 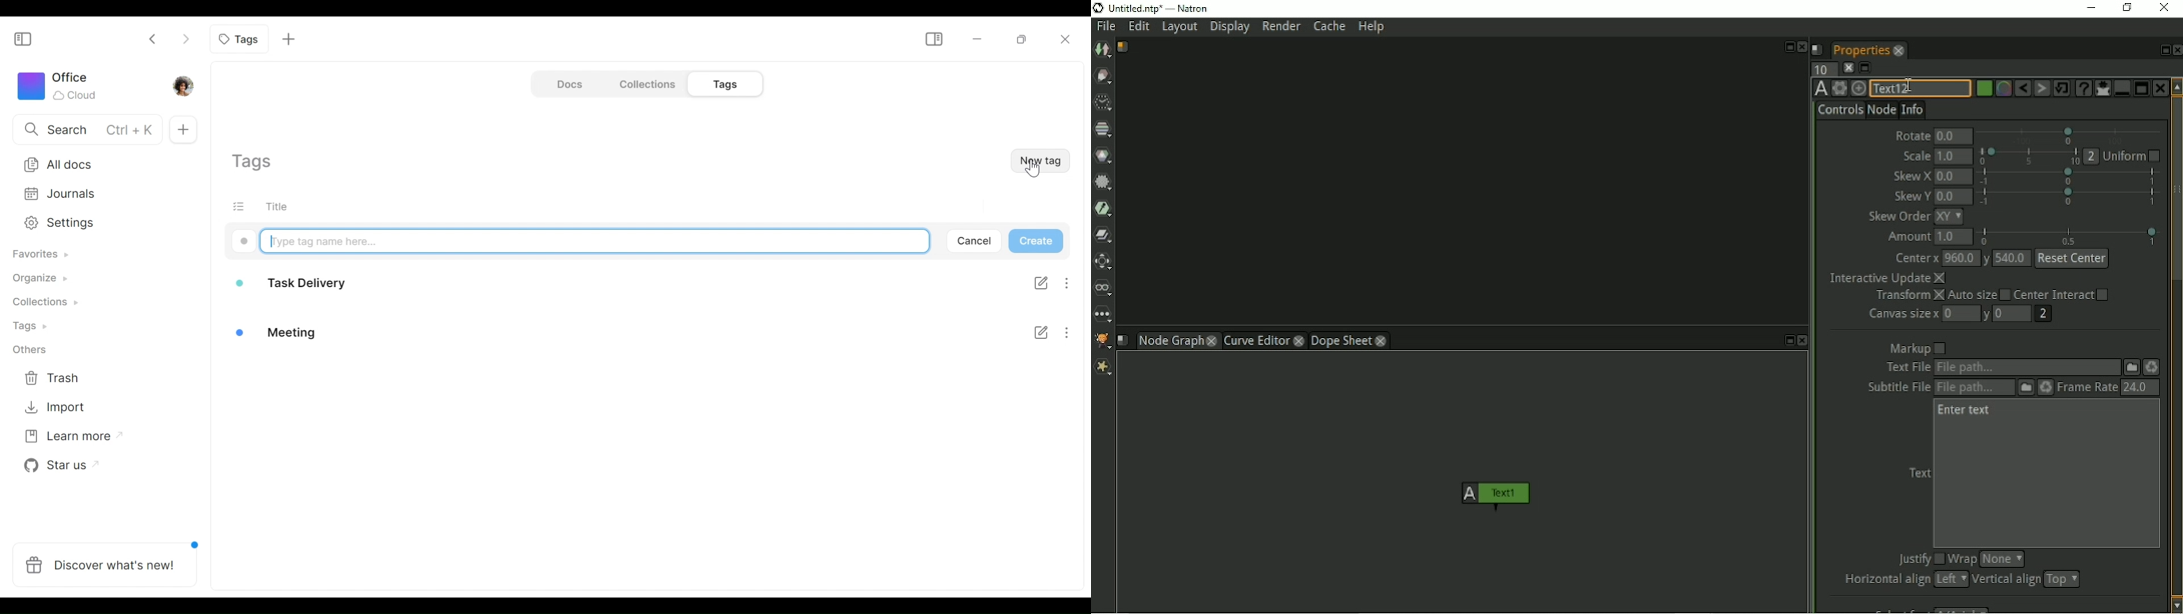 What do you see at coordinates (1953, 156) in the screenshot?
I see `1.0` at bounding box center [1953, 156].